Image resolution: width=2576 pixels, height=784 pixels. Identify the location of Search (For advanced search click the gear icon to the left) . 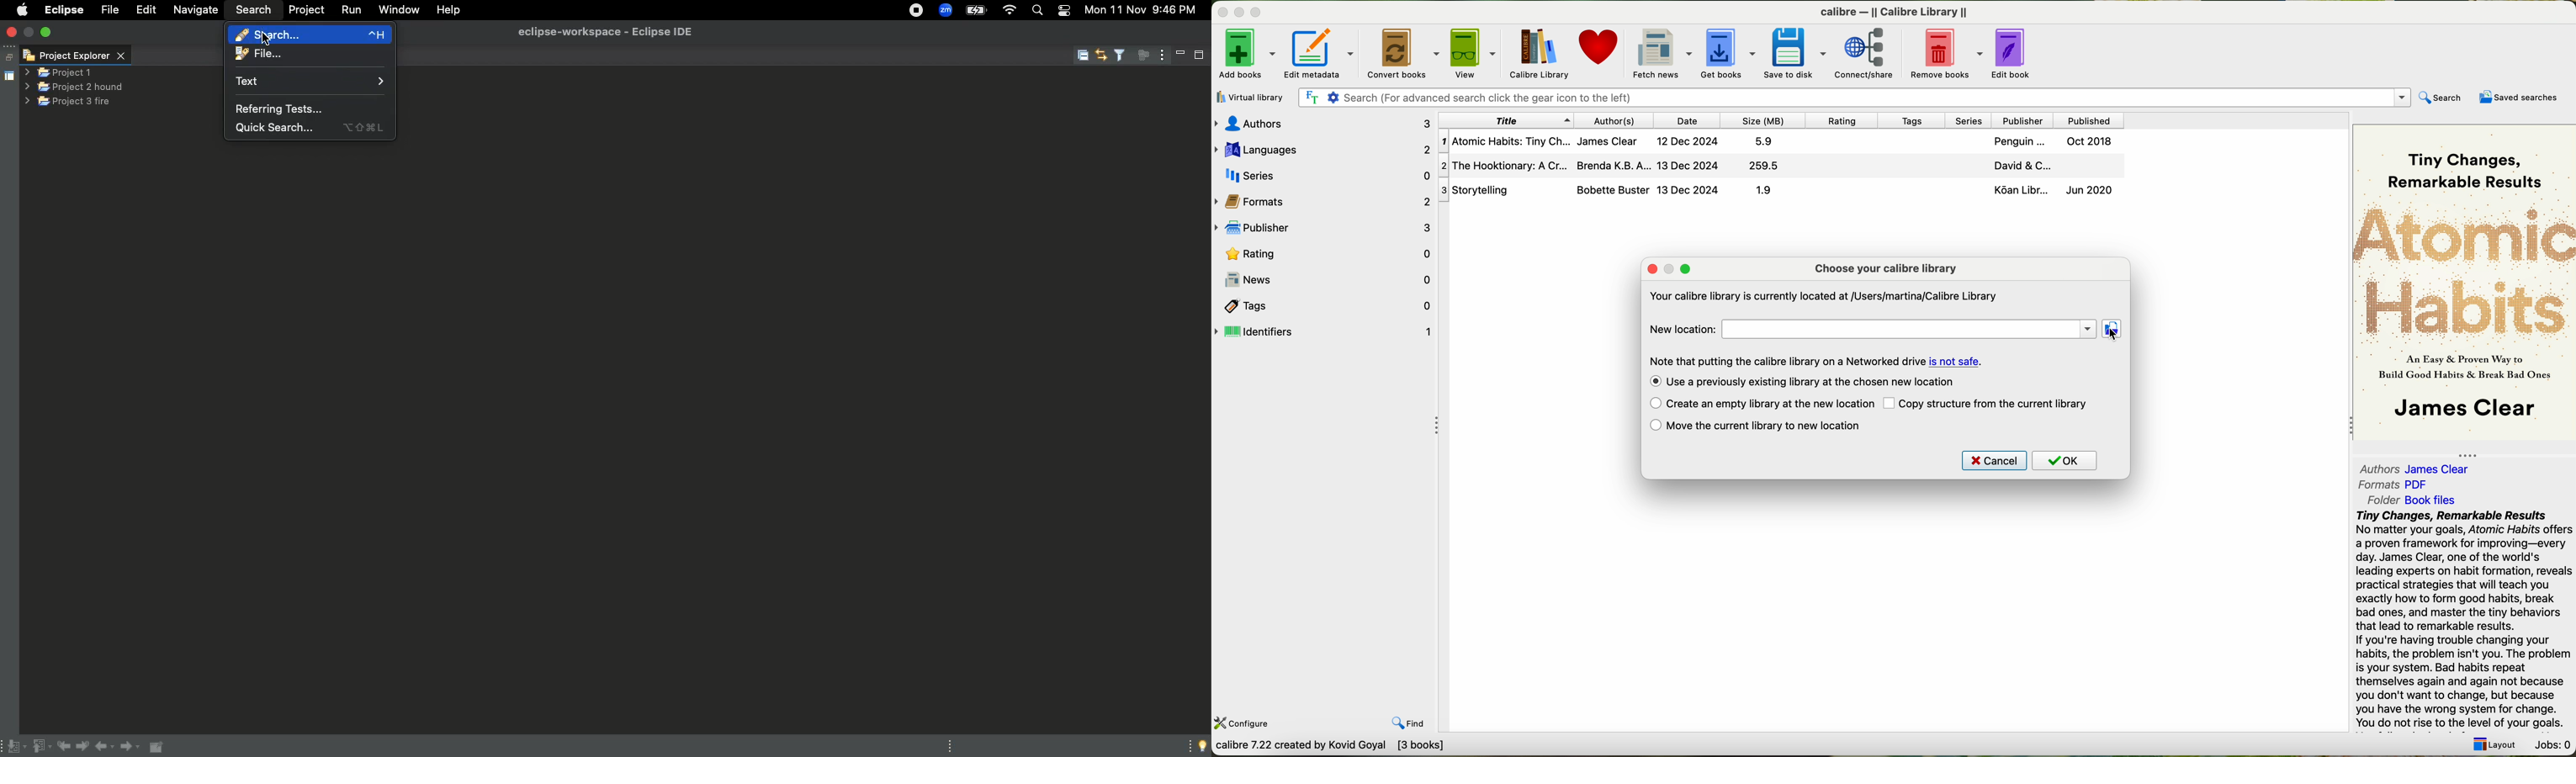
(1855, 97).